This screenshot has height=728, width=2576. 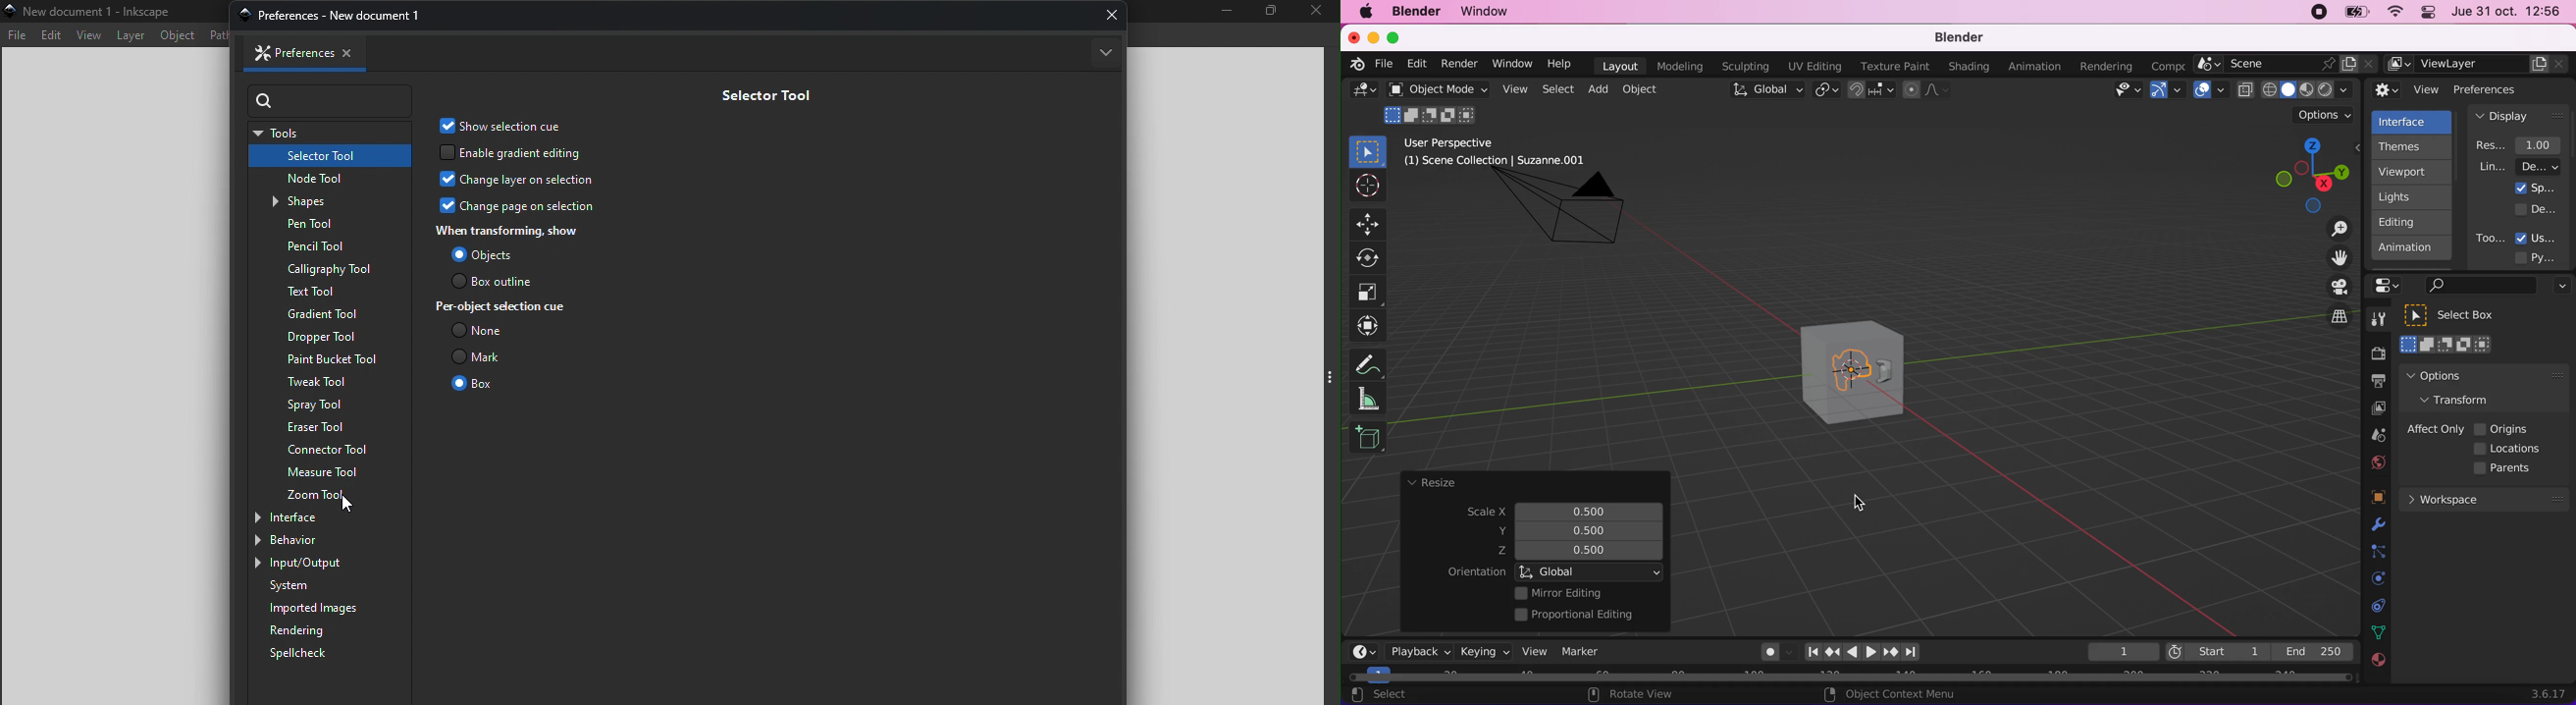 I want to click on window, so click(x=1489, y=12).